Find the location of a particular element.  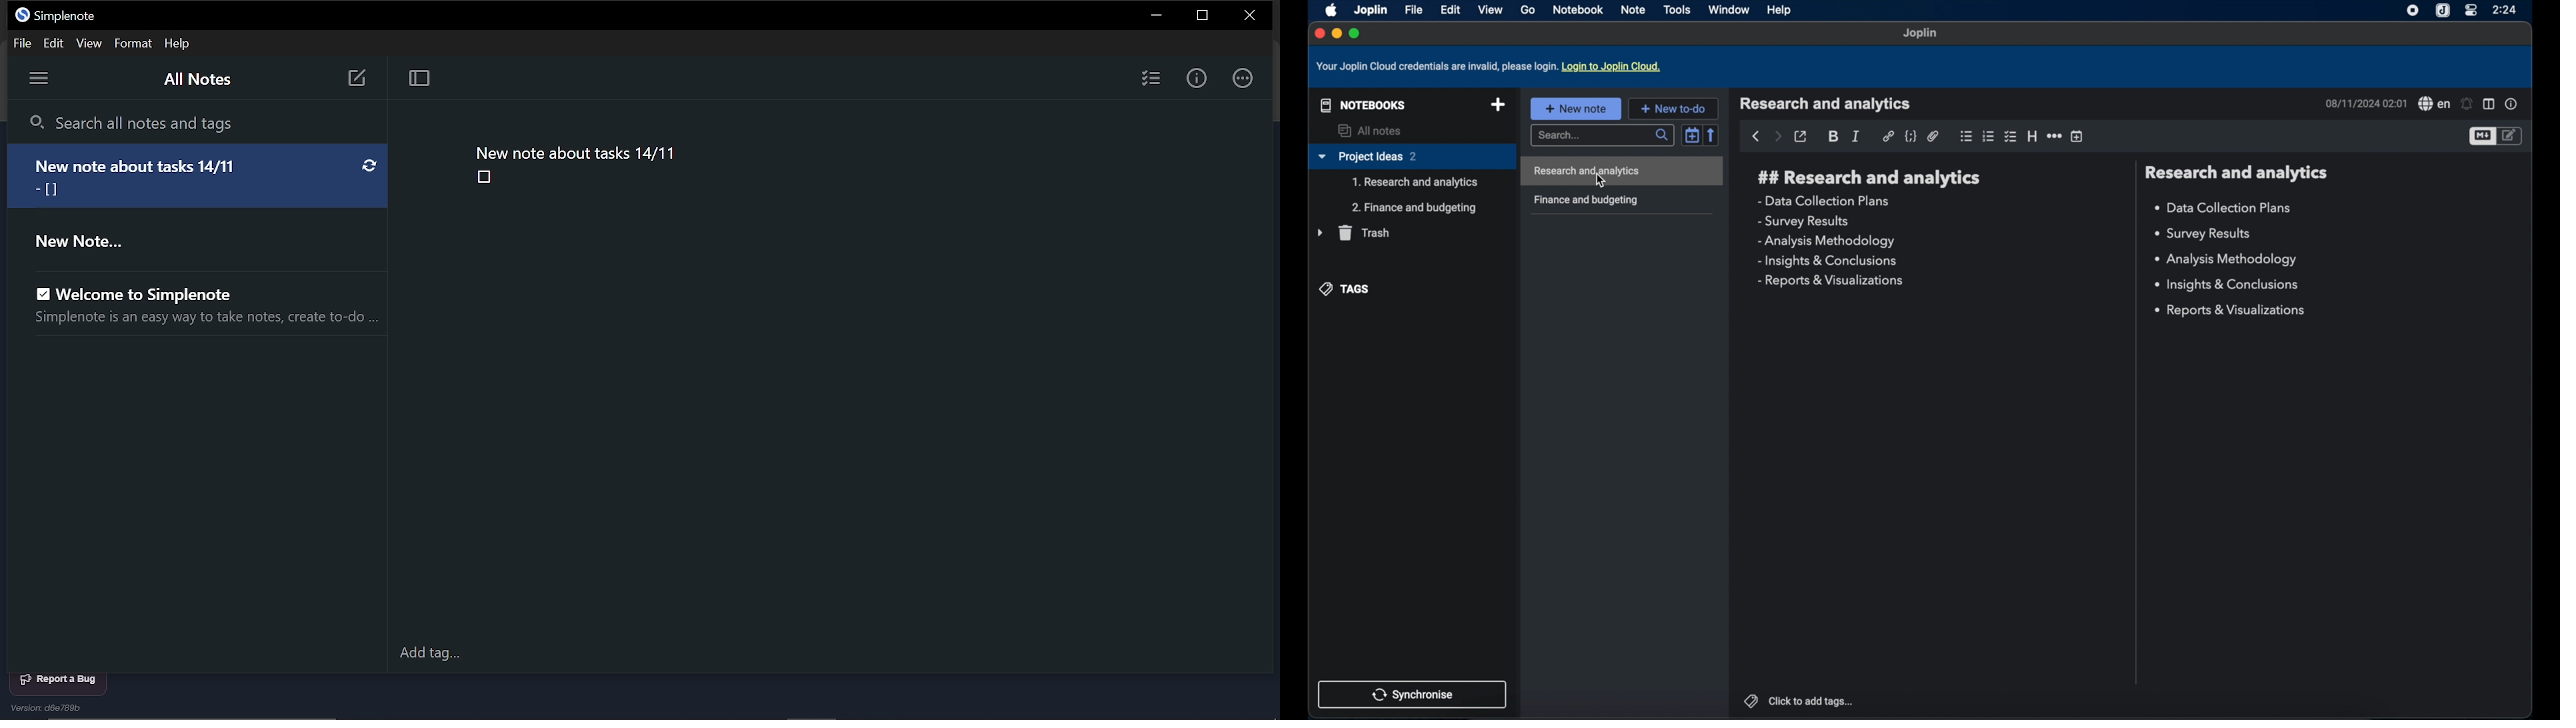

apple icon is located at coordinates (1329, 9).